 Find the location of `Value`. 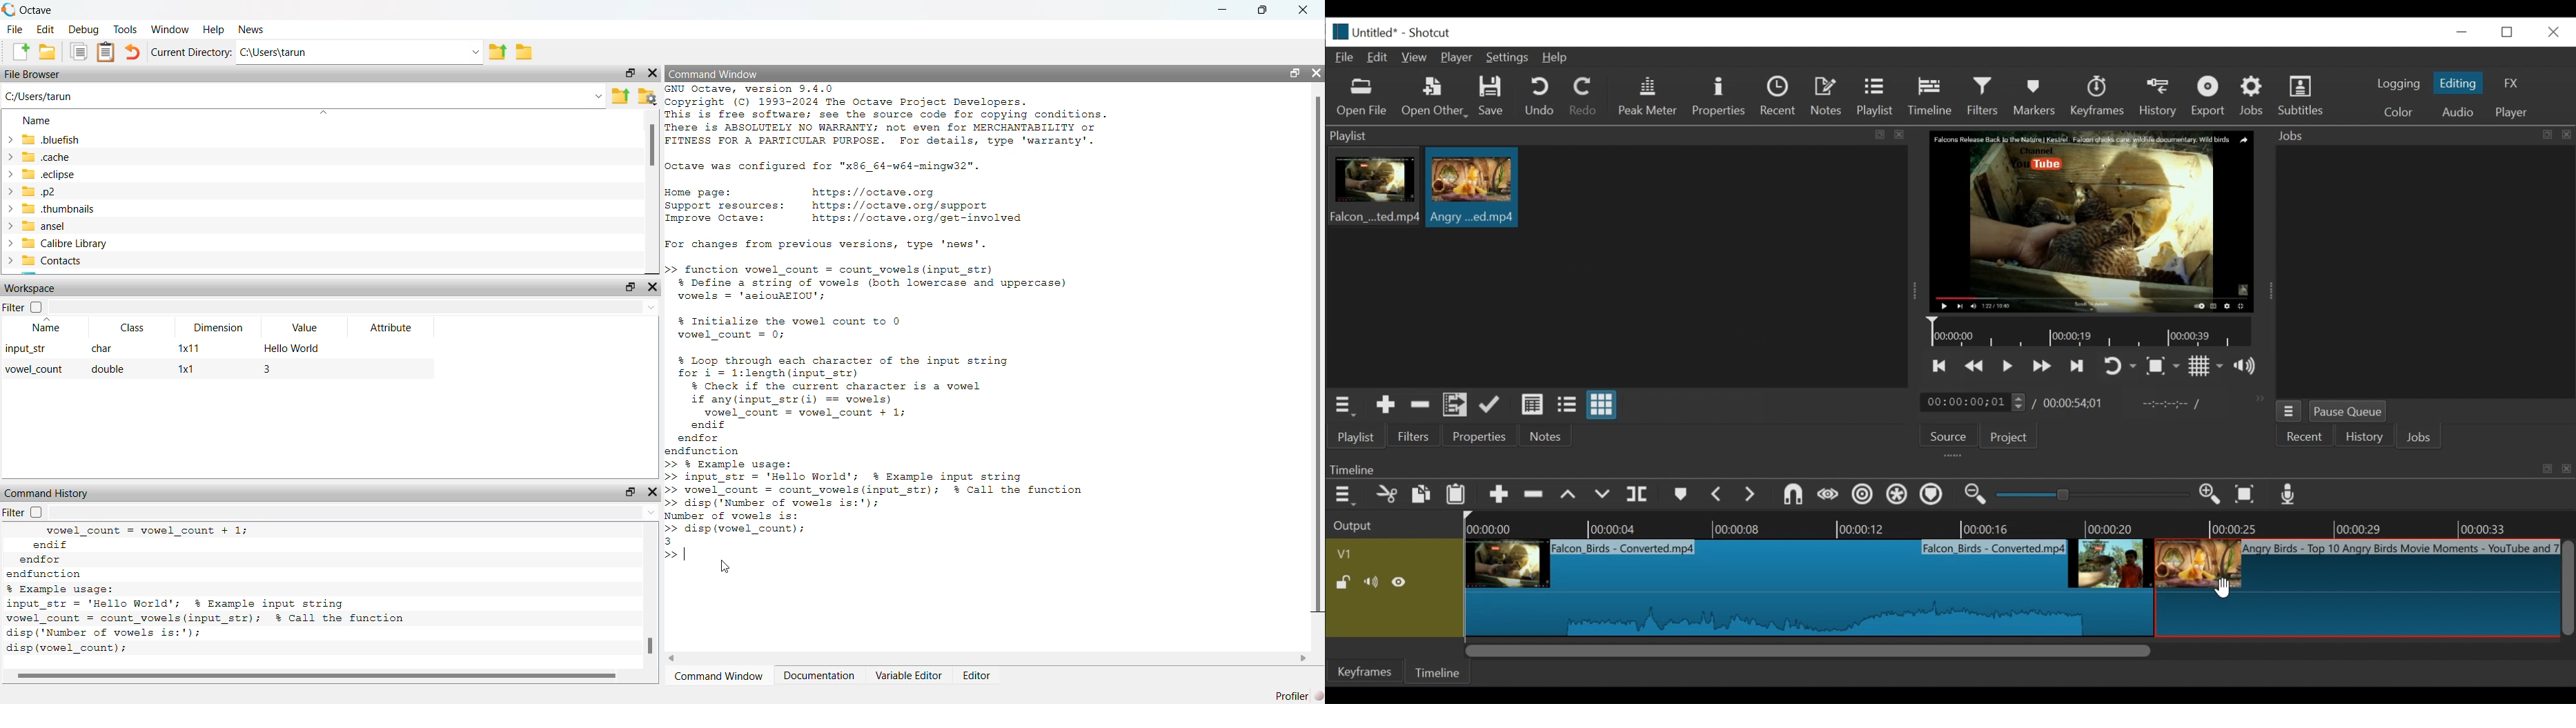

Value is located at coordinates (306, 326).